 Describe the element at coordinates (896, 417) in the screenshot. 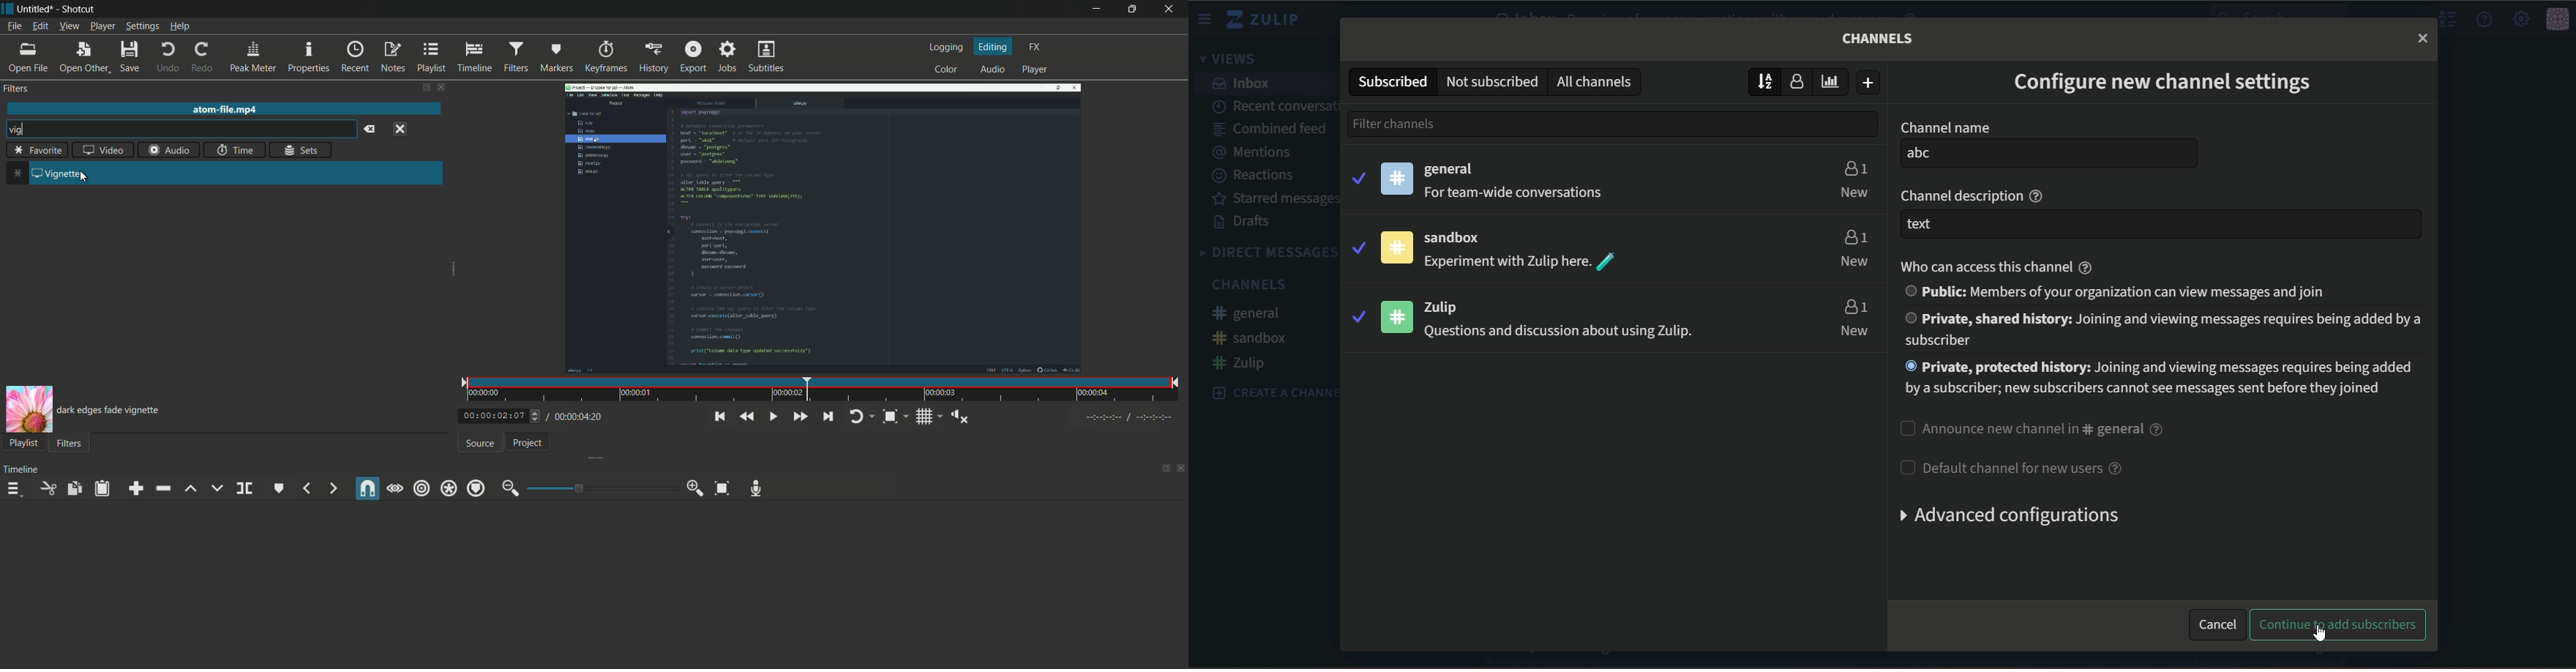

I see `toggle zoom` at that location.